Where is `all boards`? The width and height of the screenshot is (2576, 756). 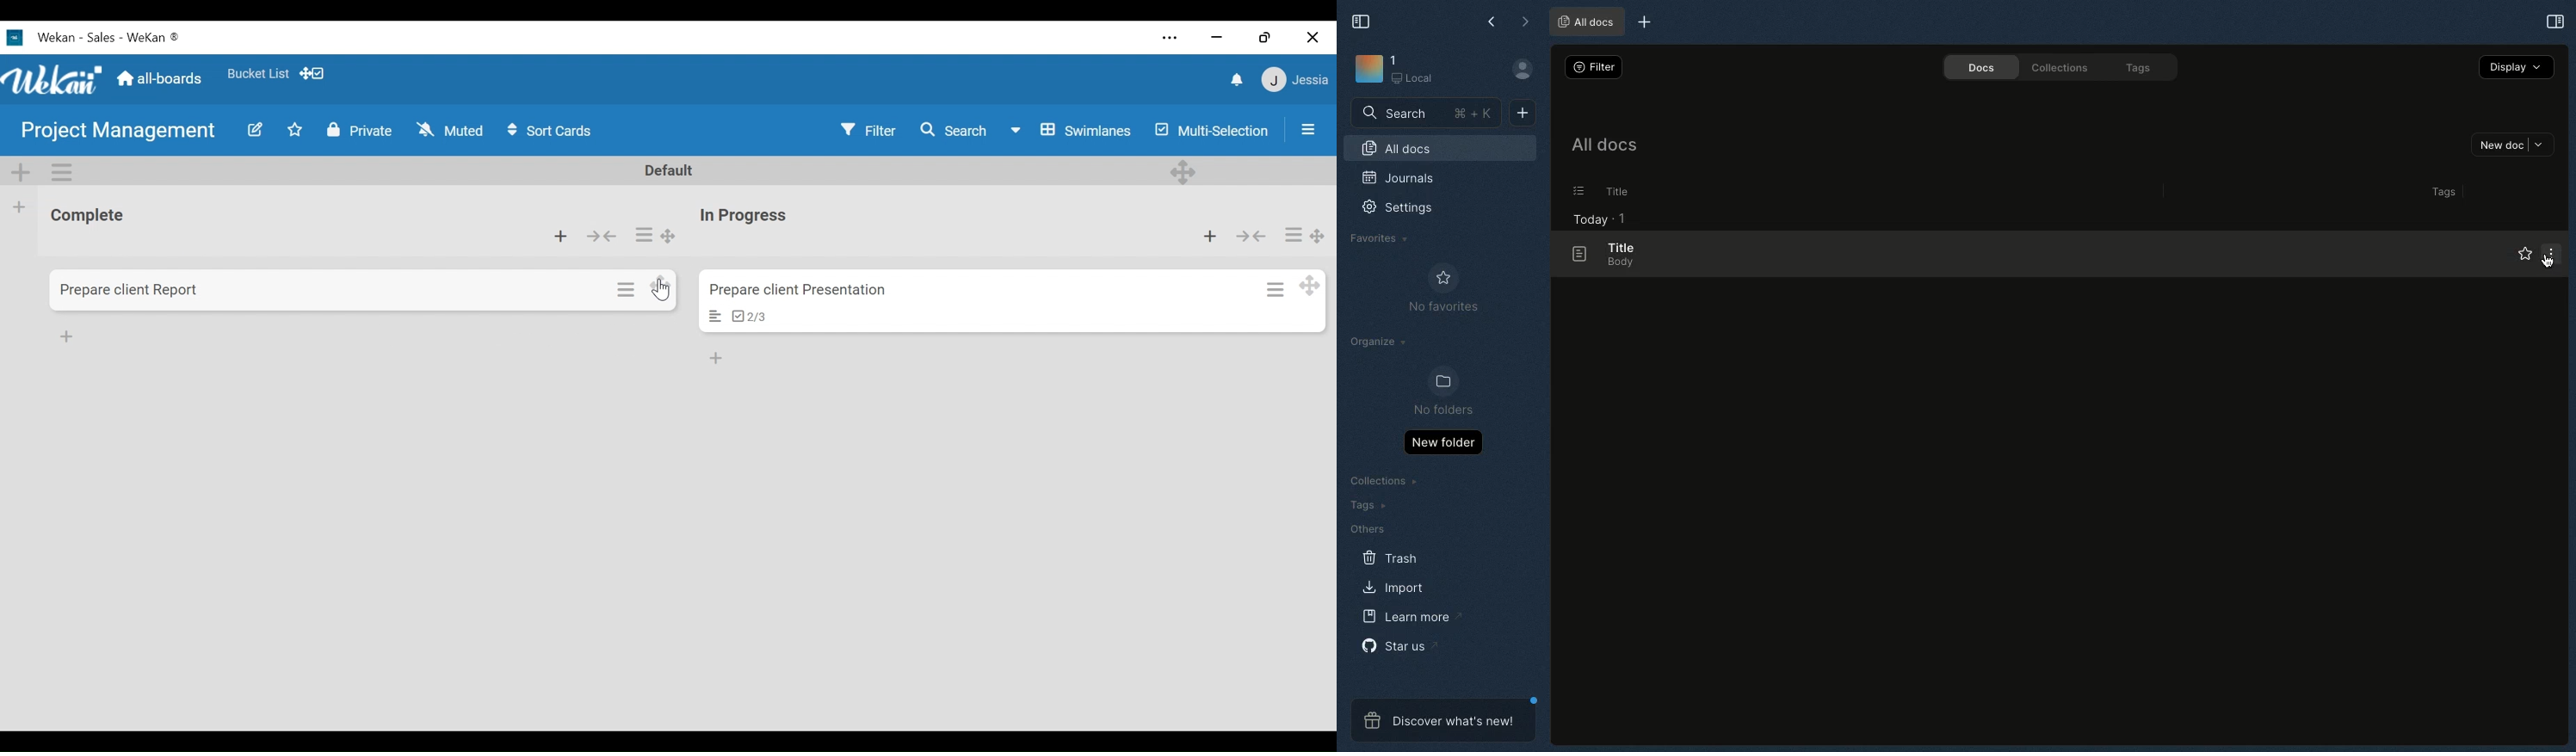 all boards is located at coordinates (161, 78).